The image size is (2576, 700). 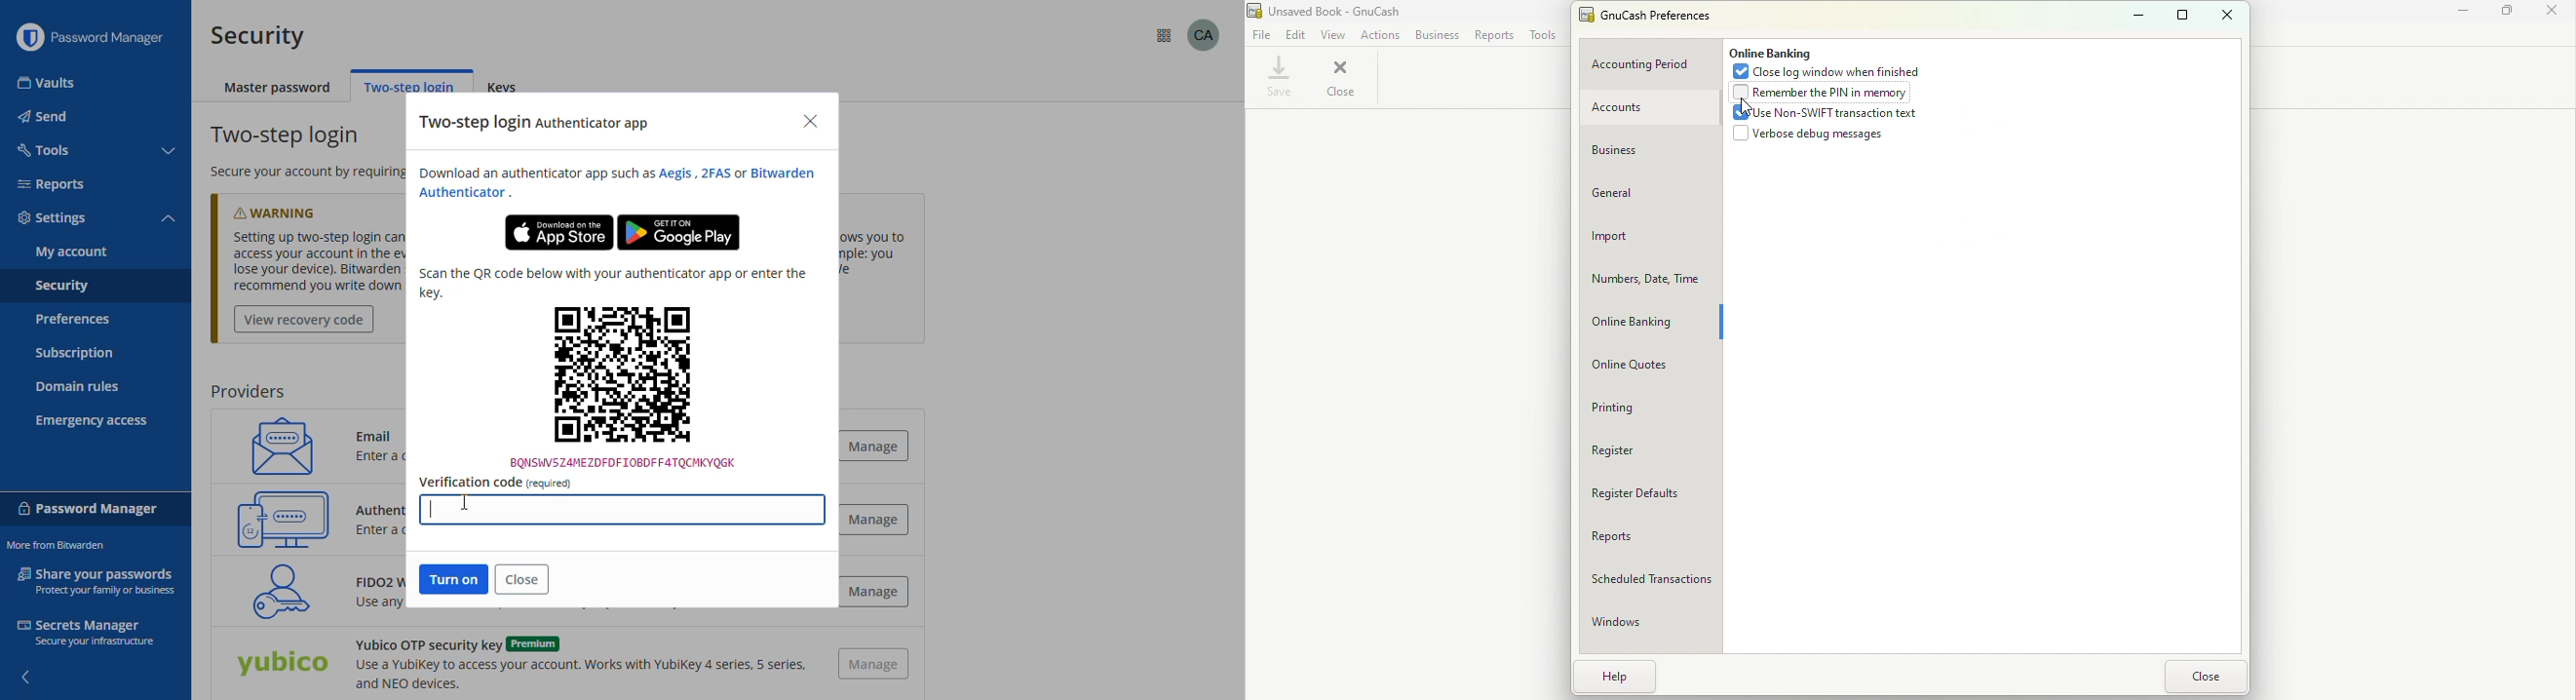 What do you see at coordinates (318, 262) in the screenshot?
I see `Setting up two-step login can permanently lock you out of your Bitwarden account. A recovery code allows you to access your account in the event that you can no longer se your normal two-step login provider (example: youlose your device). Bitwarden support will not be able to assist you if you lose access to your account. Werecommend you write down or print the recovery code and keep it in a safe place.` at bounding box center [318, 262].